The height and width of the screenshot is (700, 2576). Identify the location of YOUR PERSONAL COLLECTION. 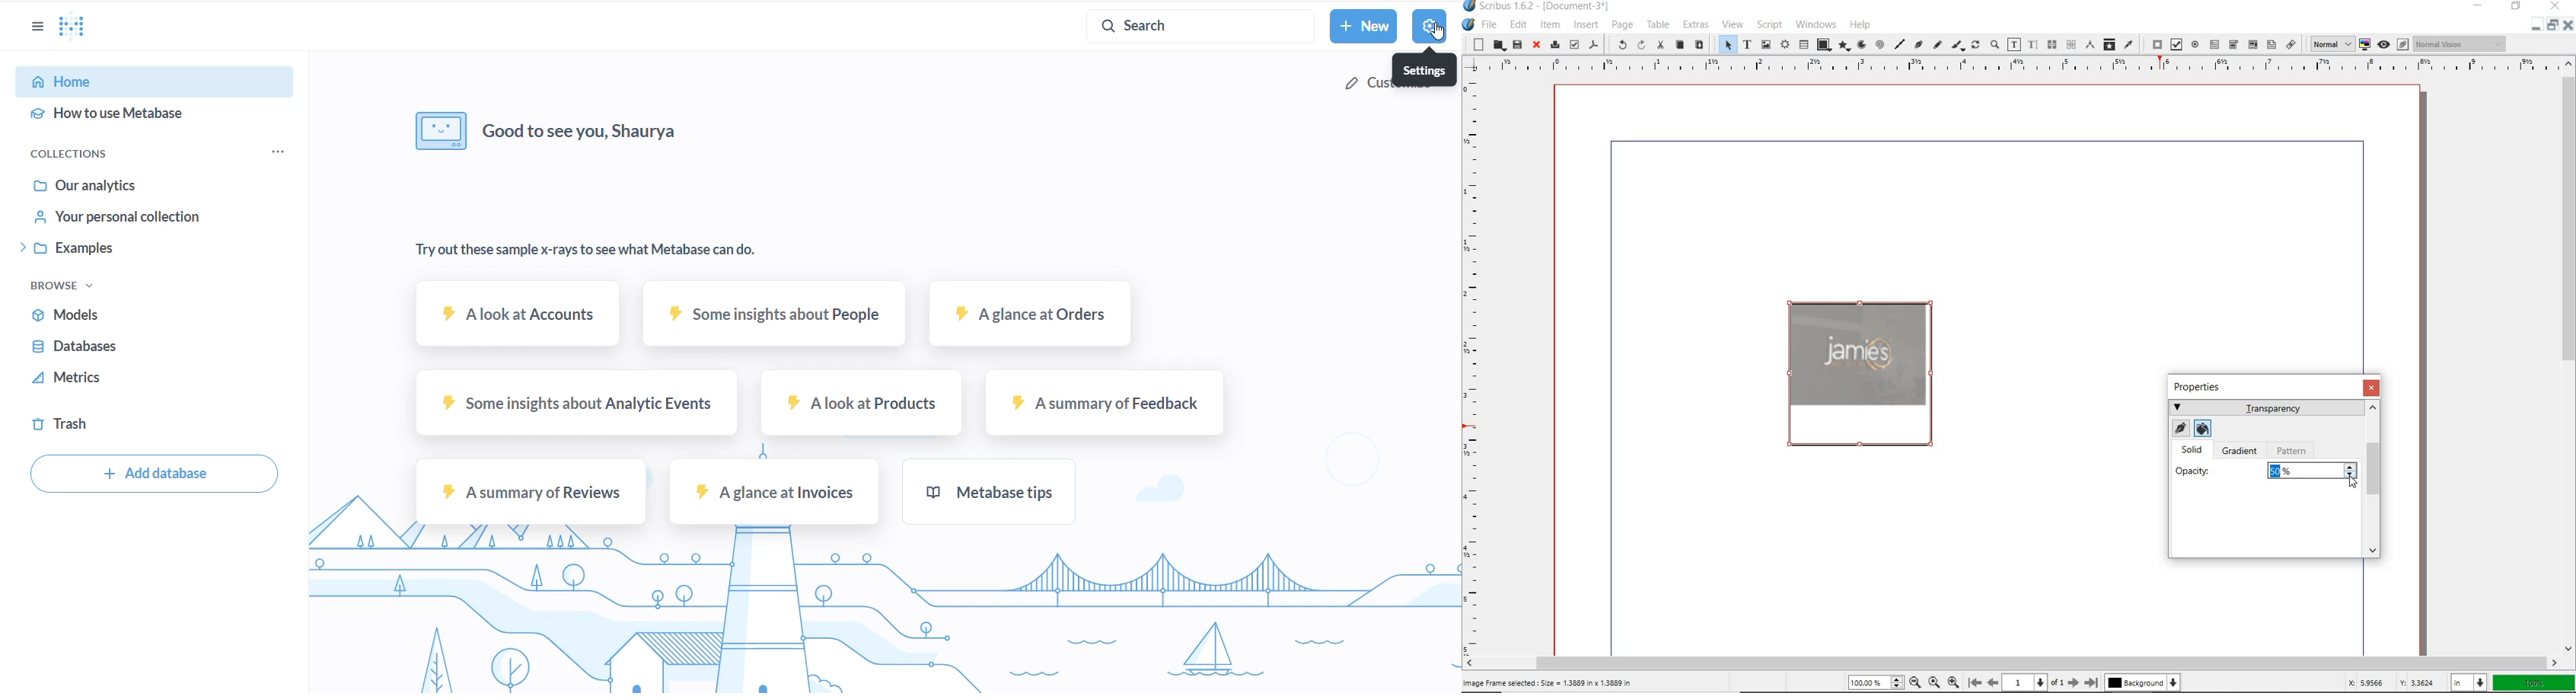
(135, 218).